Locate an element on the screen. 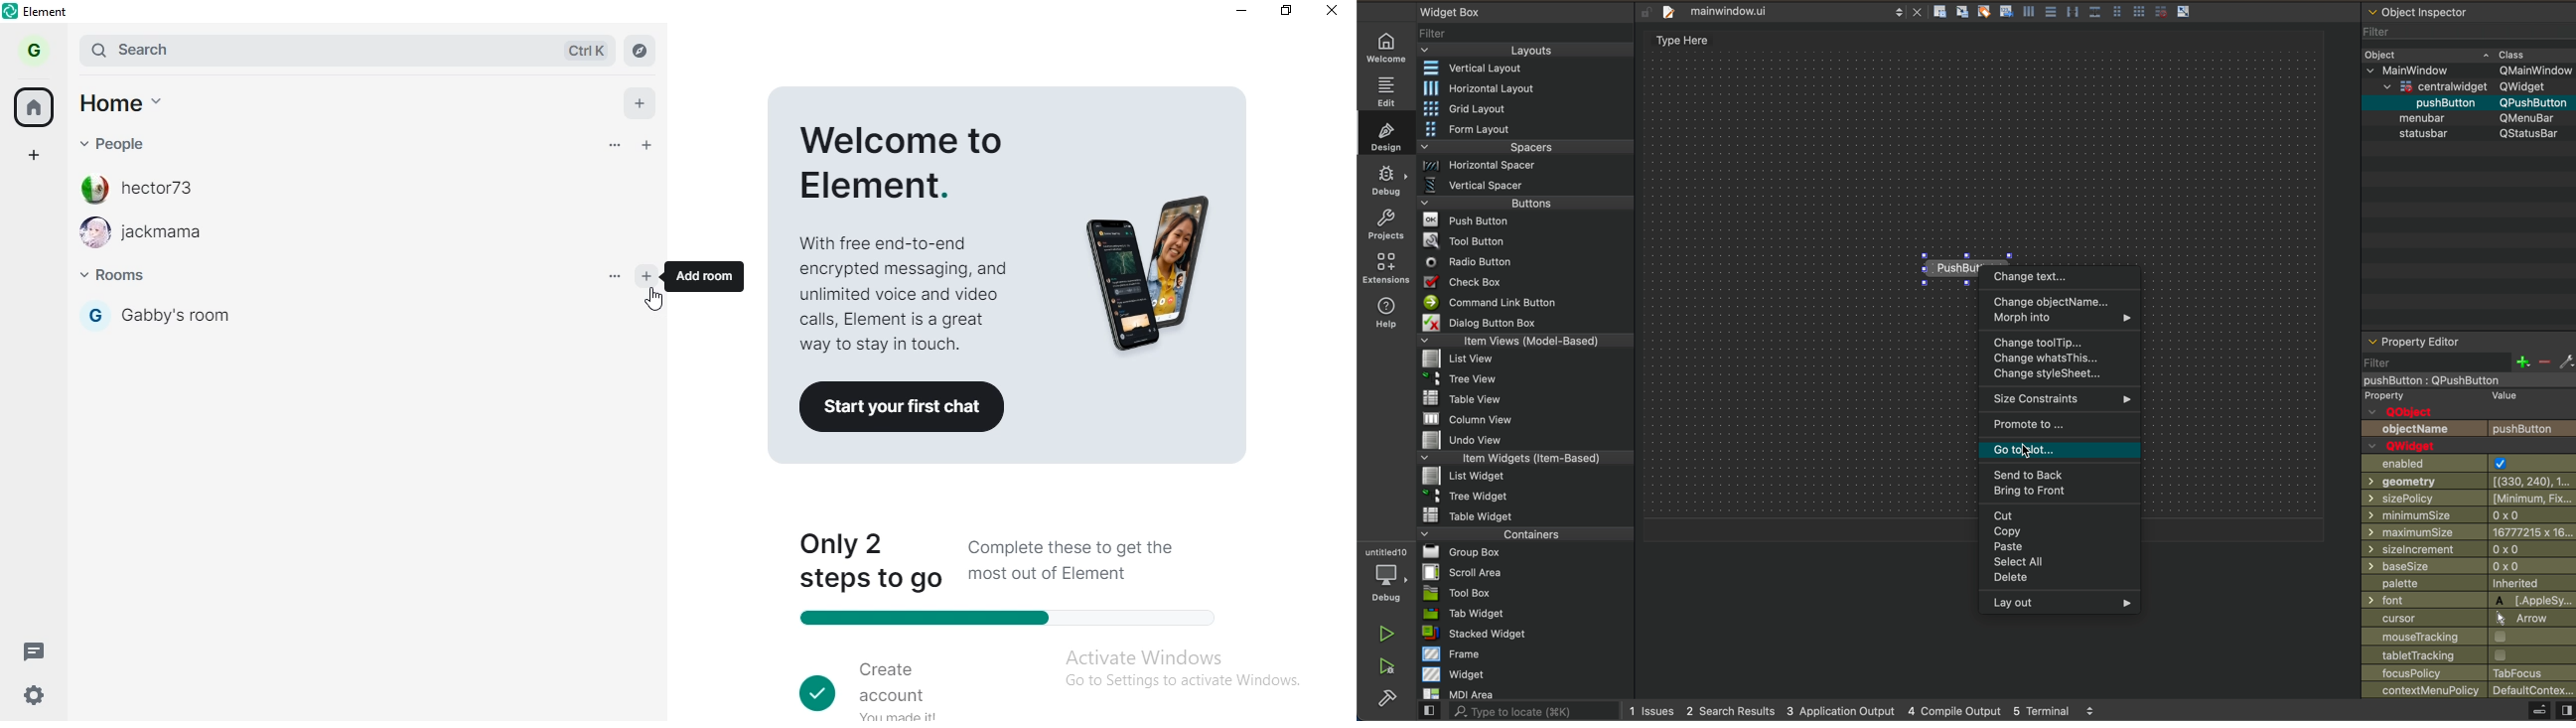 This screenshot has height=728, width=2576. widget is located at coordinates (1525, 676).